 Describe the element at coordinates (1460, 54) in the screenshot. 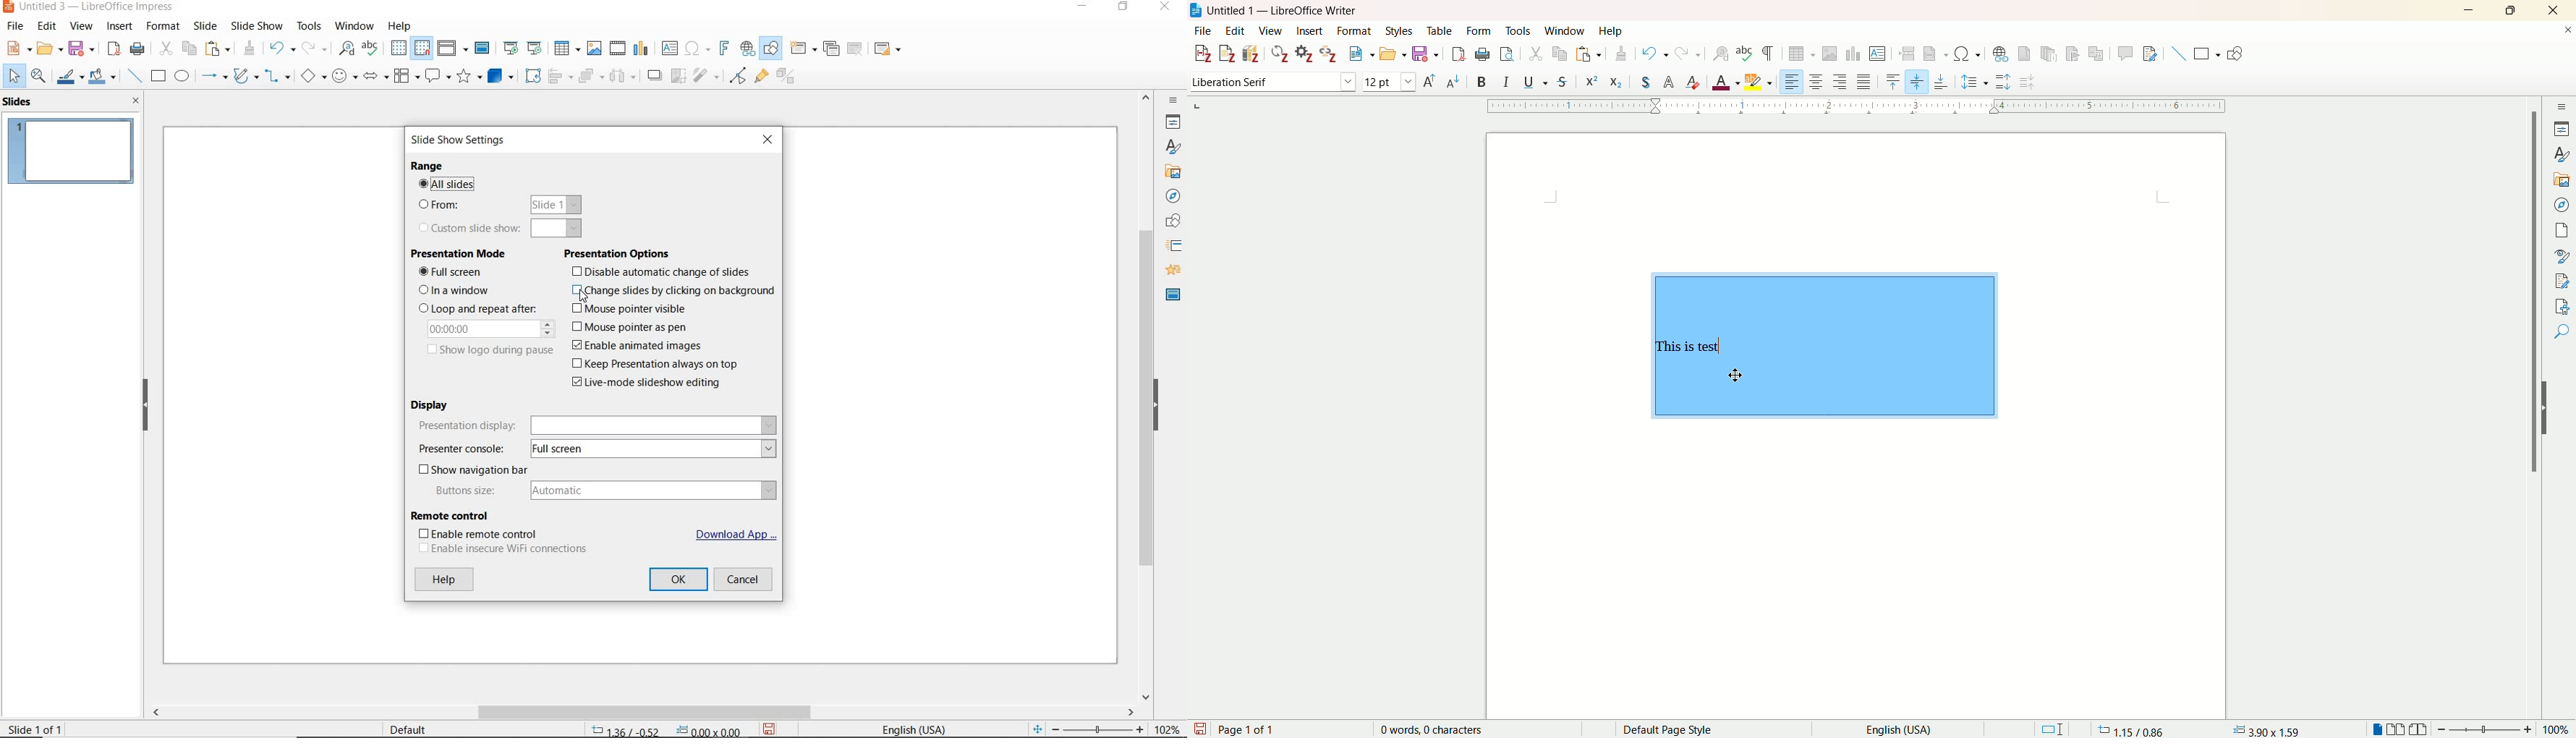

I see `export as pdf` at that location.